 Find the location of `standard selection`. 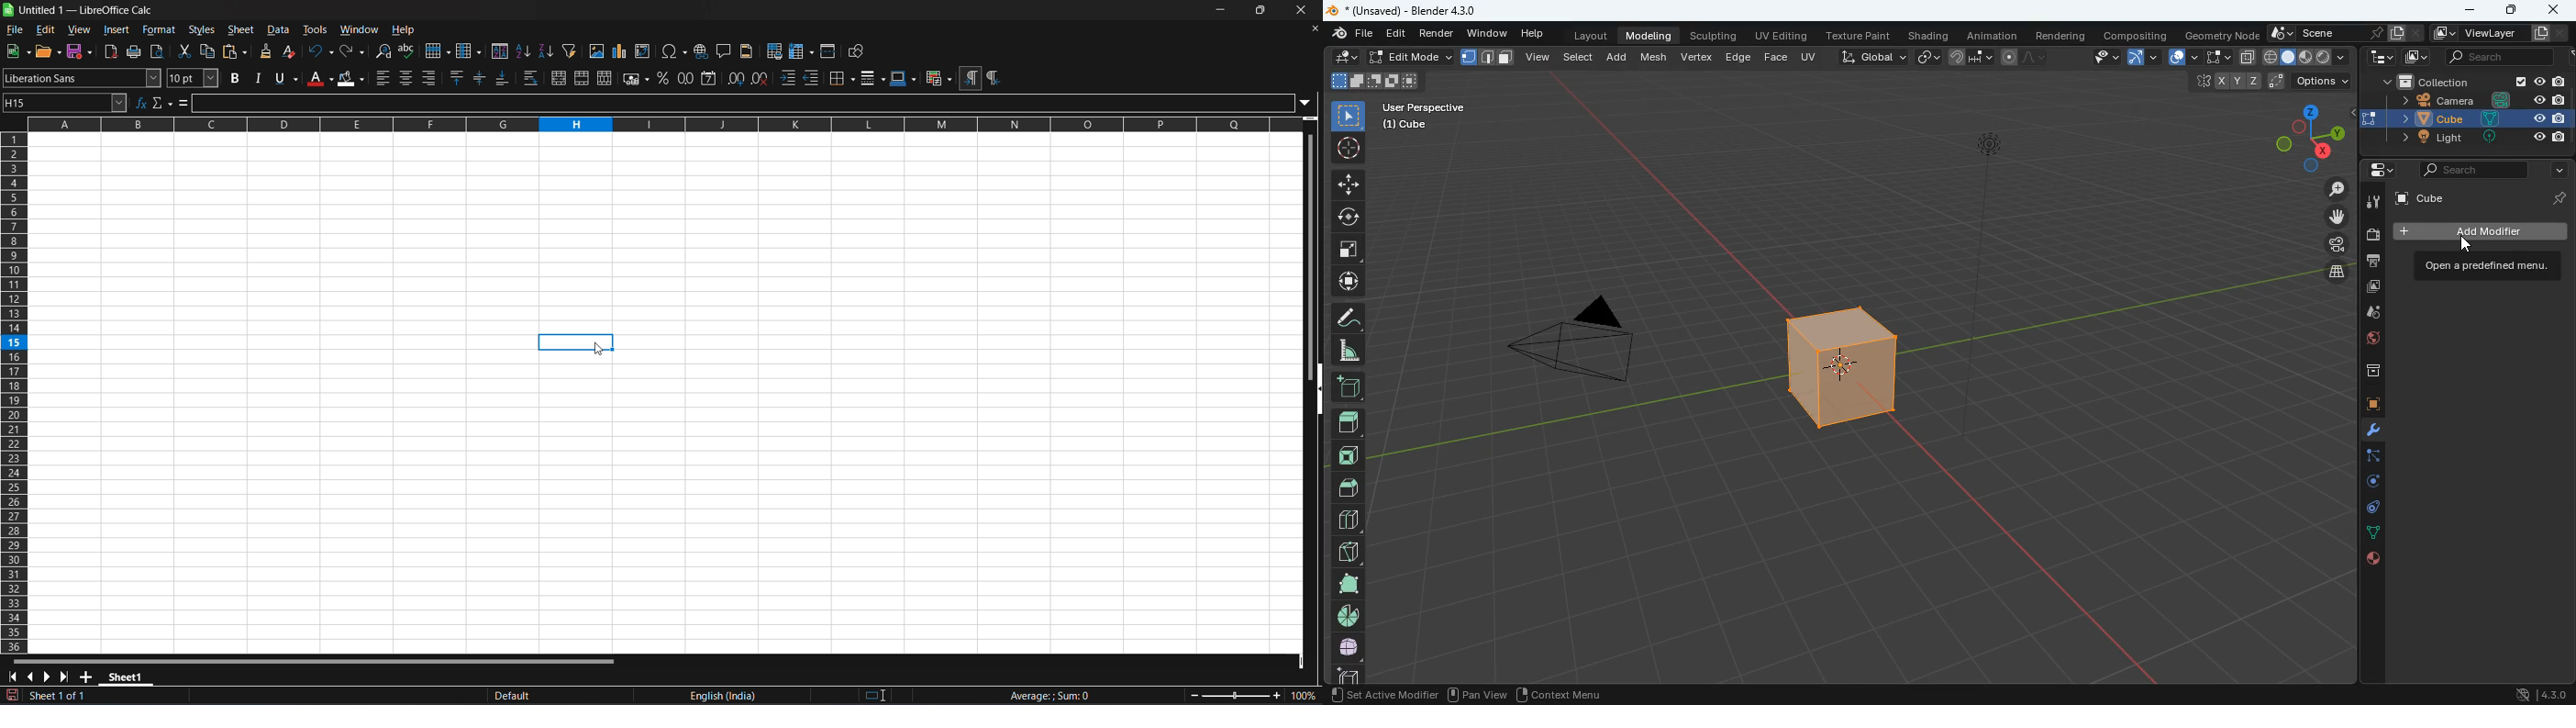

standard selection is located at coordinates (884, 694).